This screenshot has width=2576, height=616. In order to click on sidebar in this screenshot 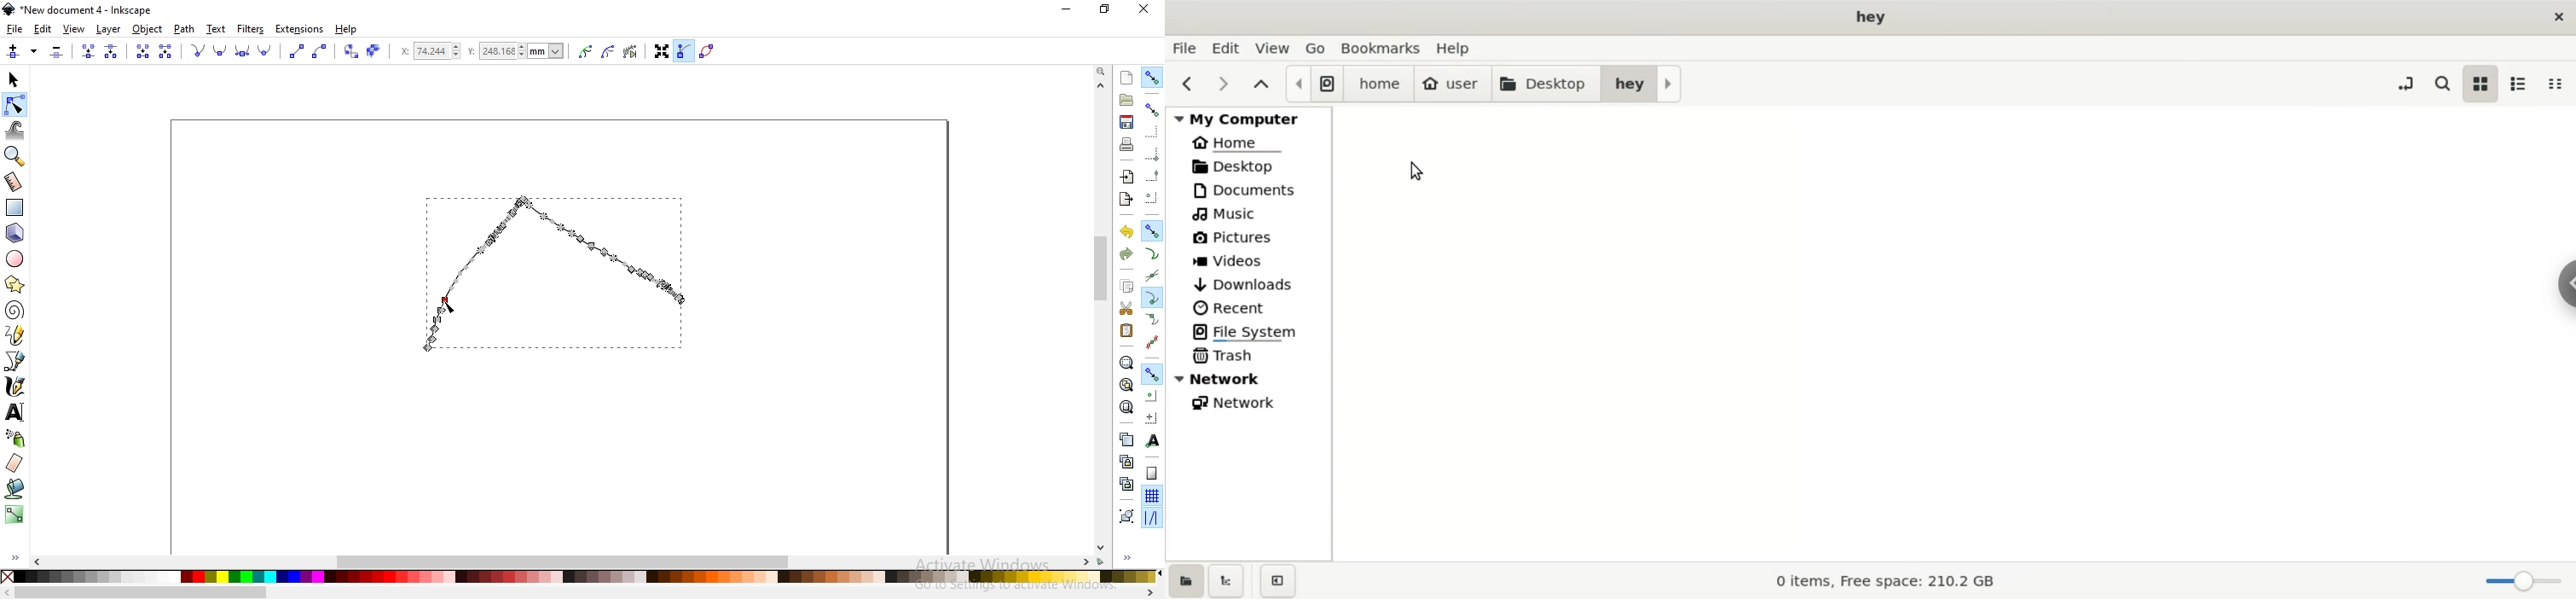, I will do `click(2568, 285)`.